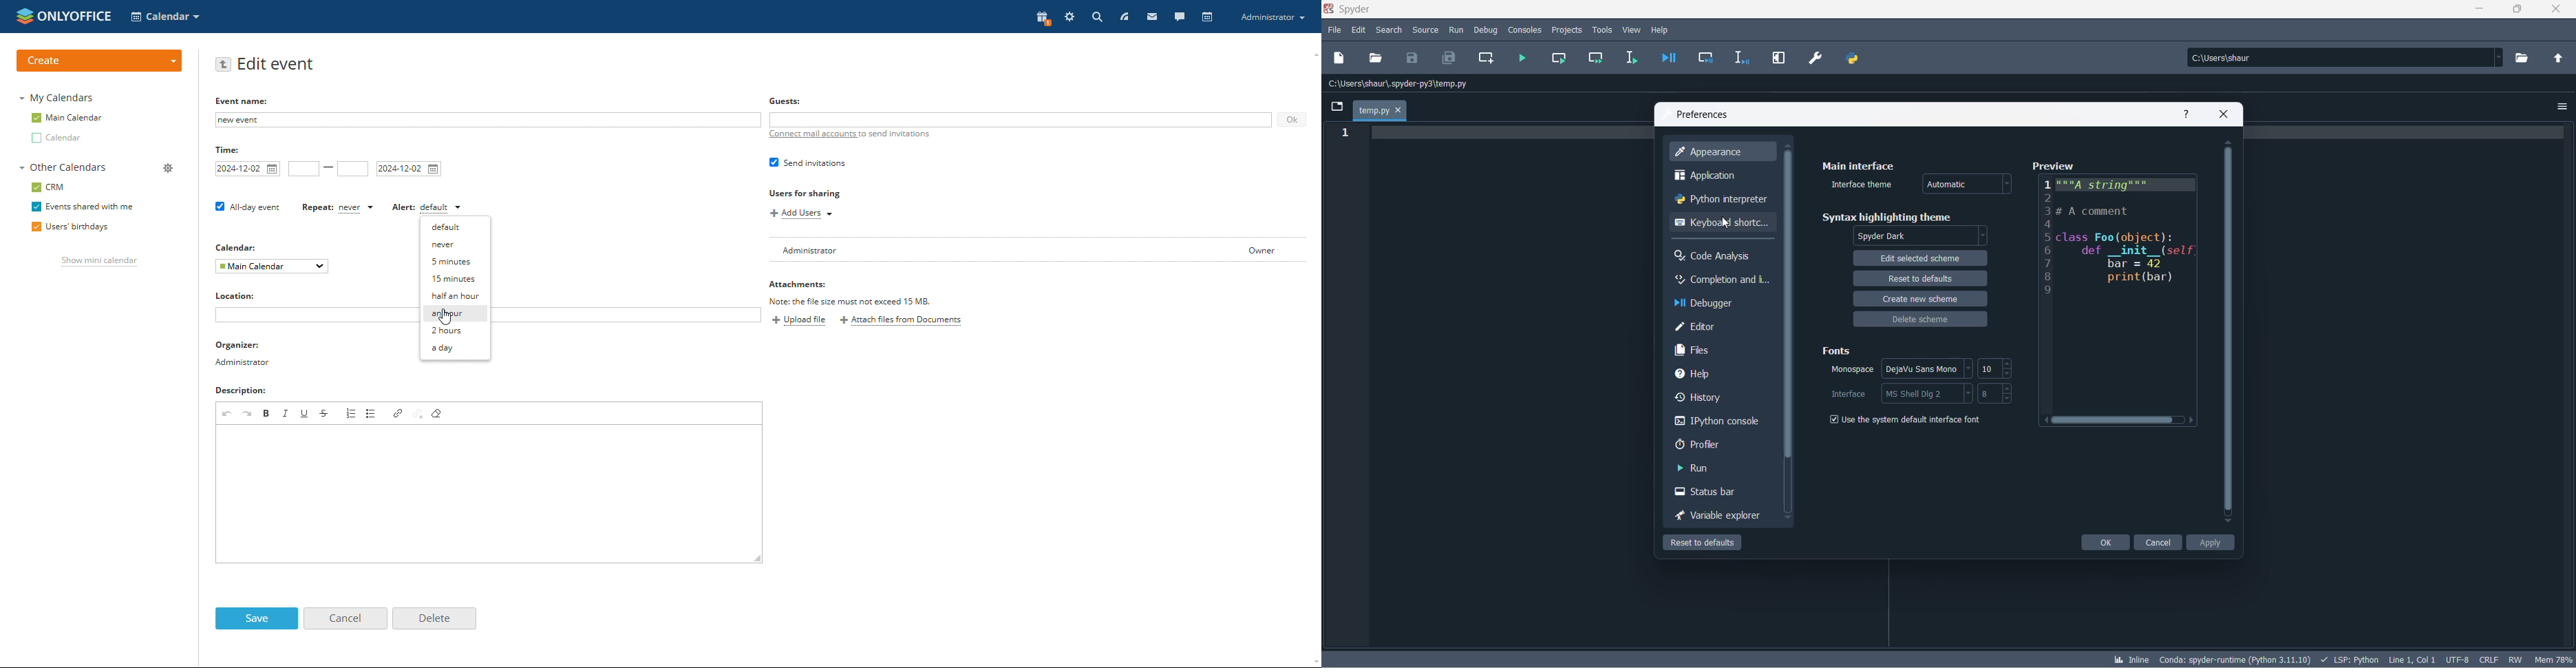 Image resolution: width=2576 pixels, height=672 pixels. I want to click on font style options, so click(1928, 369).